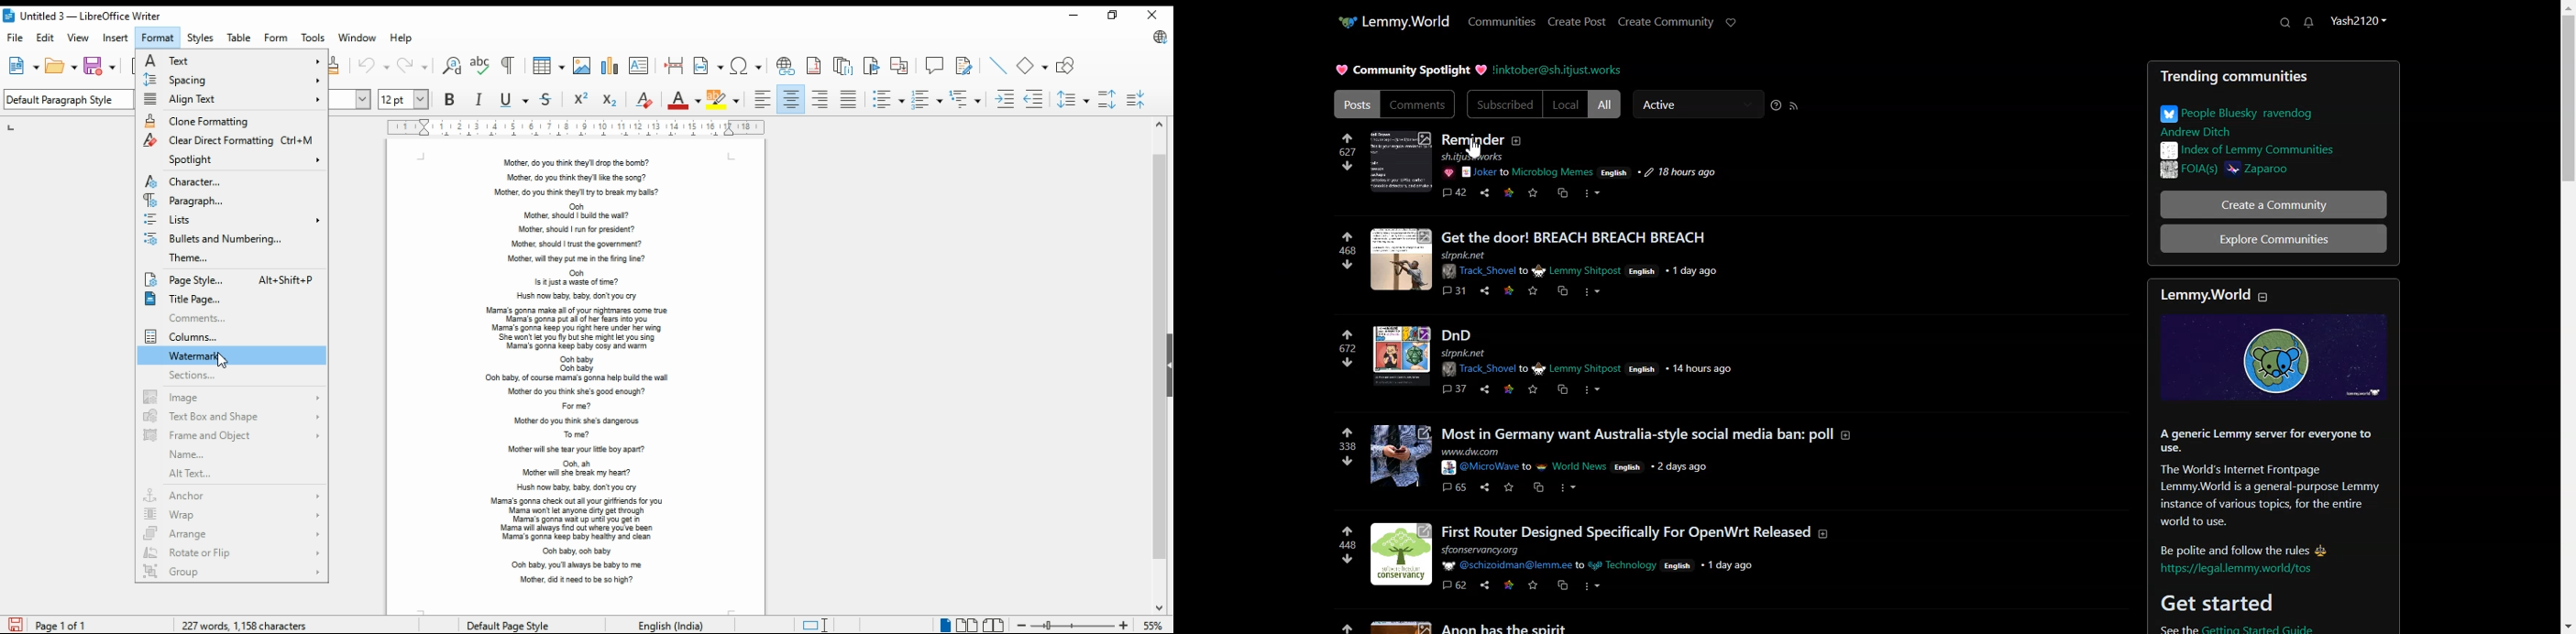 The width and height of the screenshot is (2576, 644). I want to click on Create Community, so click(1666, 22).